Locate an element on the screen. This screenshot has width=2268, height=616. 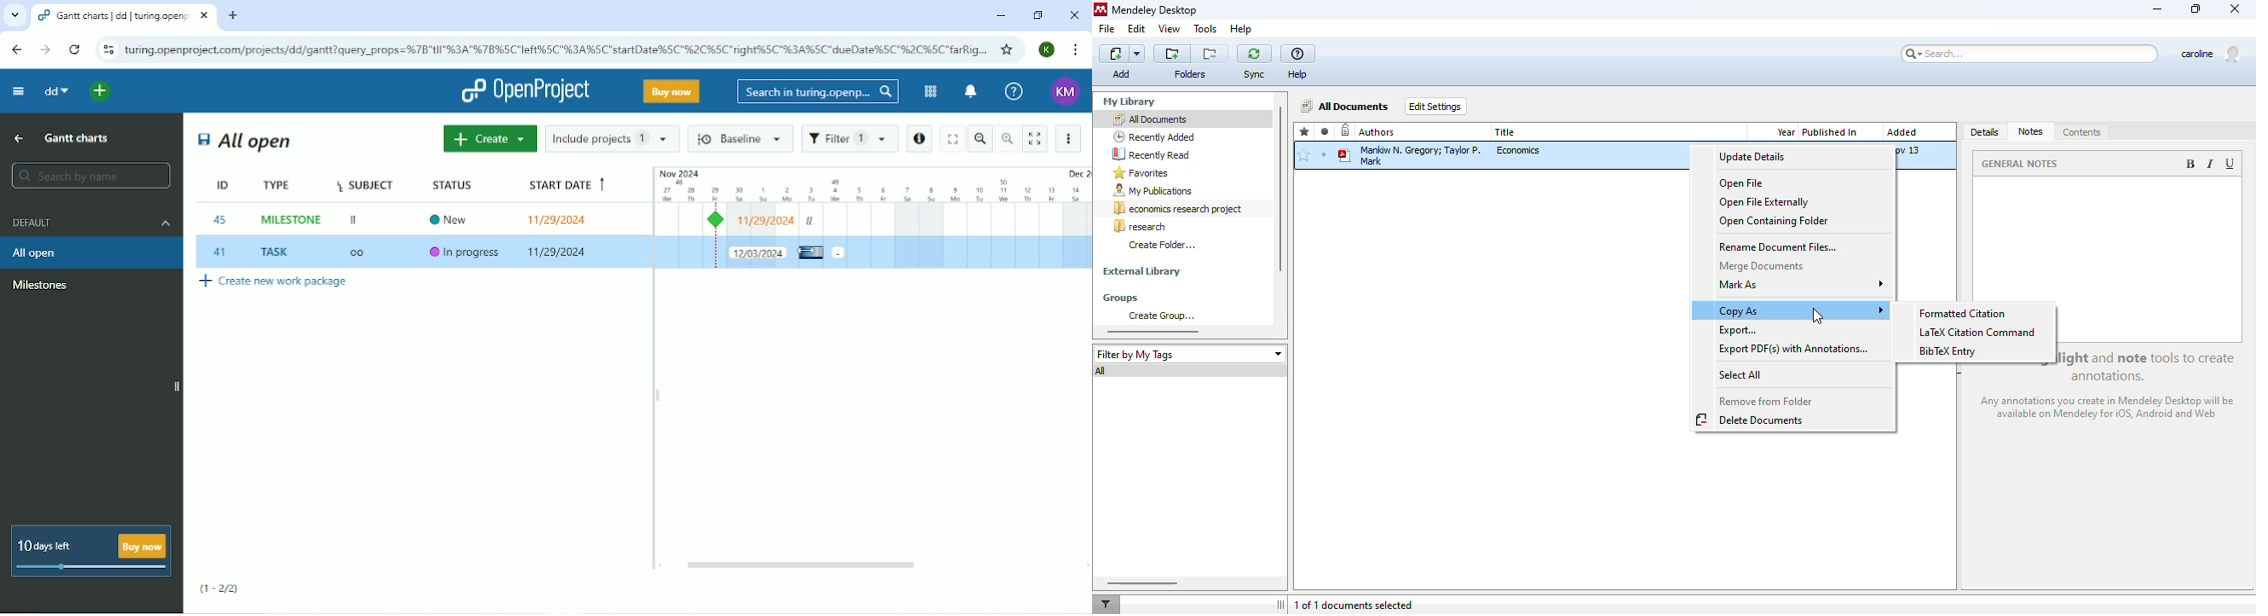
italic is located at coordinates (2210, 164).